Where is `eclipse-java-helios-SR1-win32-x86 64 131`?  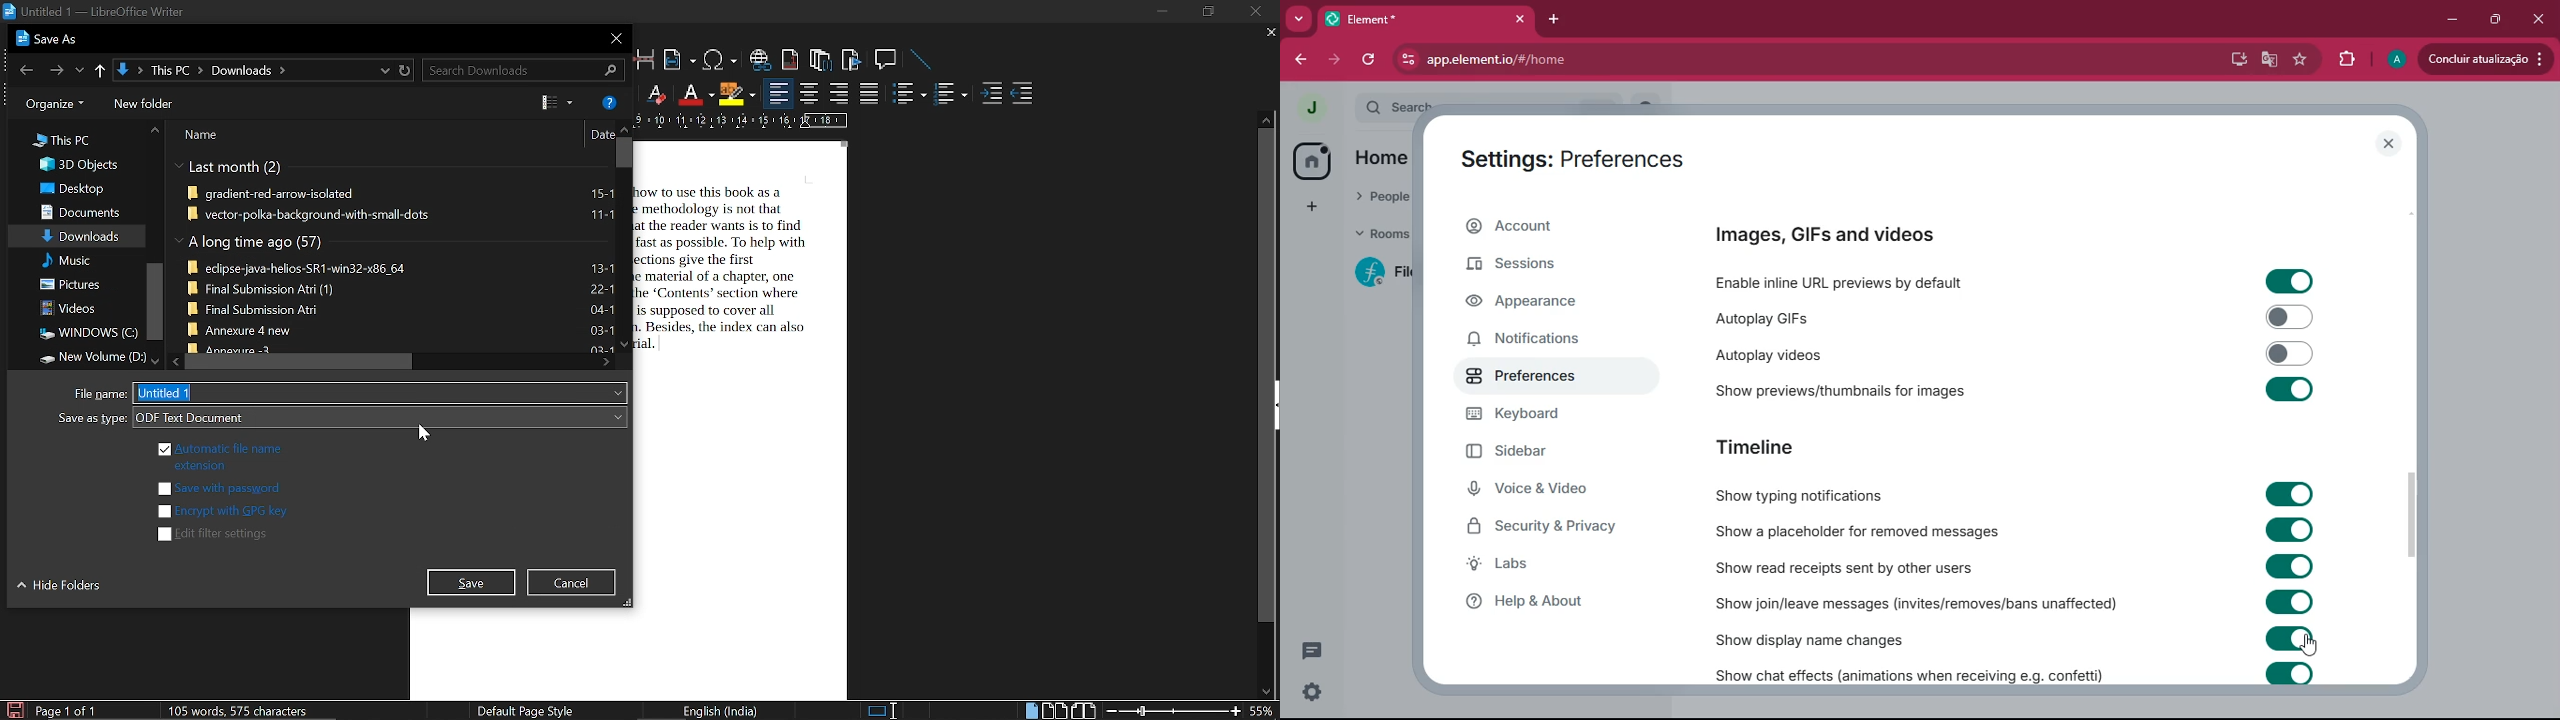
eclipse-java-helios-SR1-win32-x86 64 131 is located at coordinates (400, 266).